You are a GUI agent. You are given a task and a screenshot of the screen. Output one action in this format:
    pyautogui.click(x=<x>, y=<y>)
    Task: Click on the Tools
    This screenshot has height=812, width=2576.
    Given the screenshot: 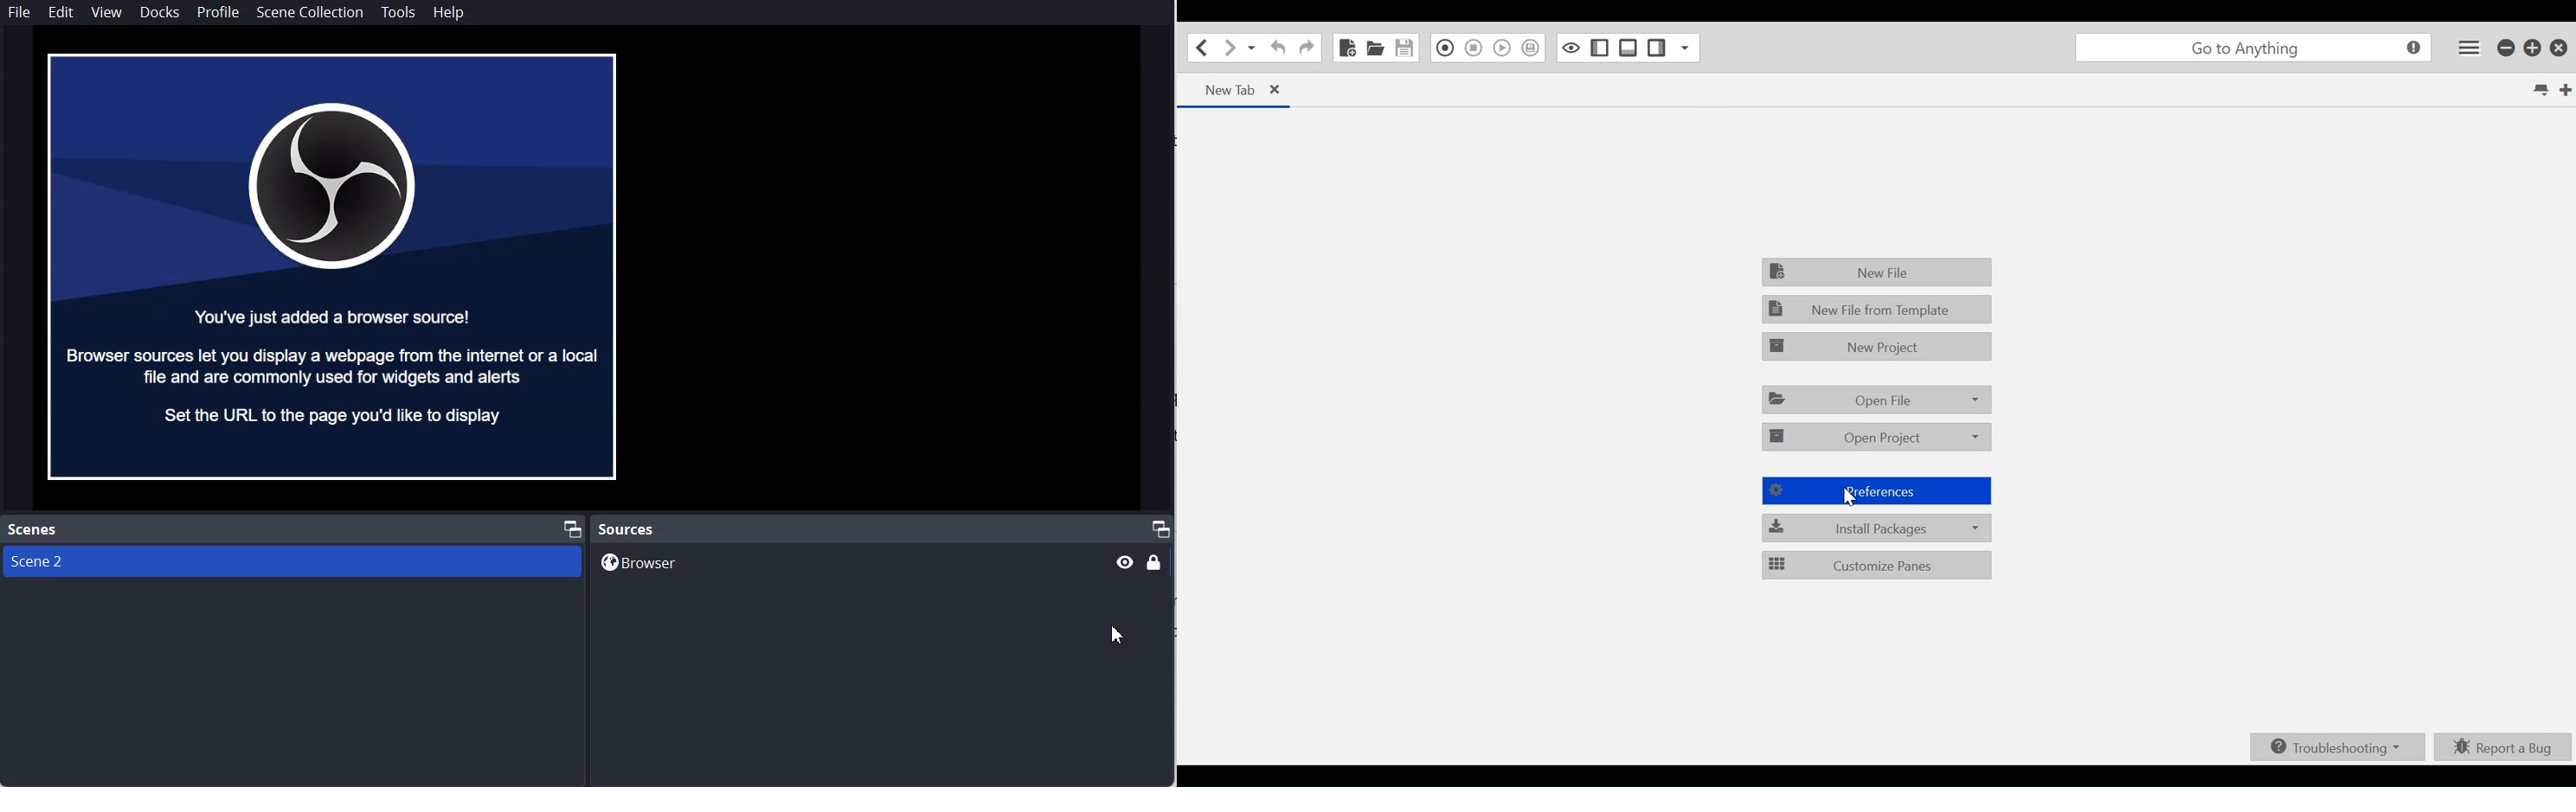 What is the action you would take?
    pyautogui.click(x=399, y=12)
    